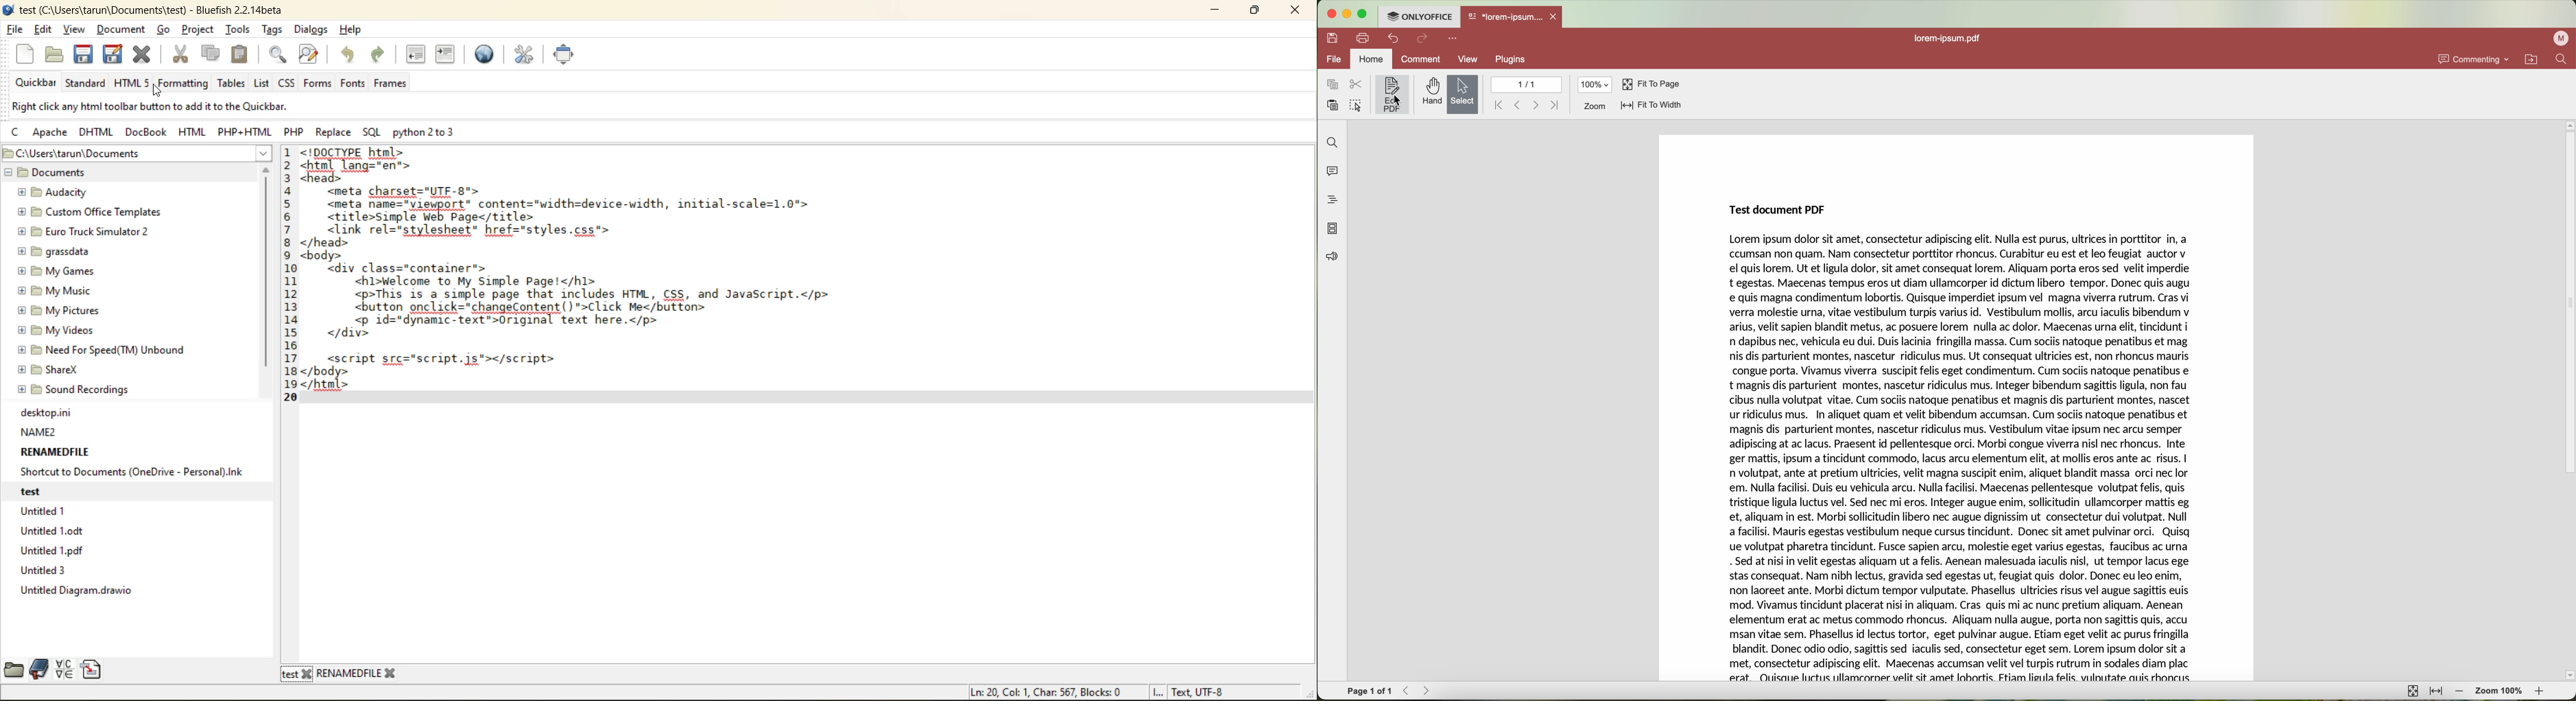 The image size is (2576, 728). Describe the element at coordinates (1454, 37) in the screenshot. I see `more options` at that location.